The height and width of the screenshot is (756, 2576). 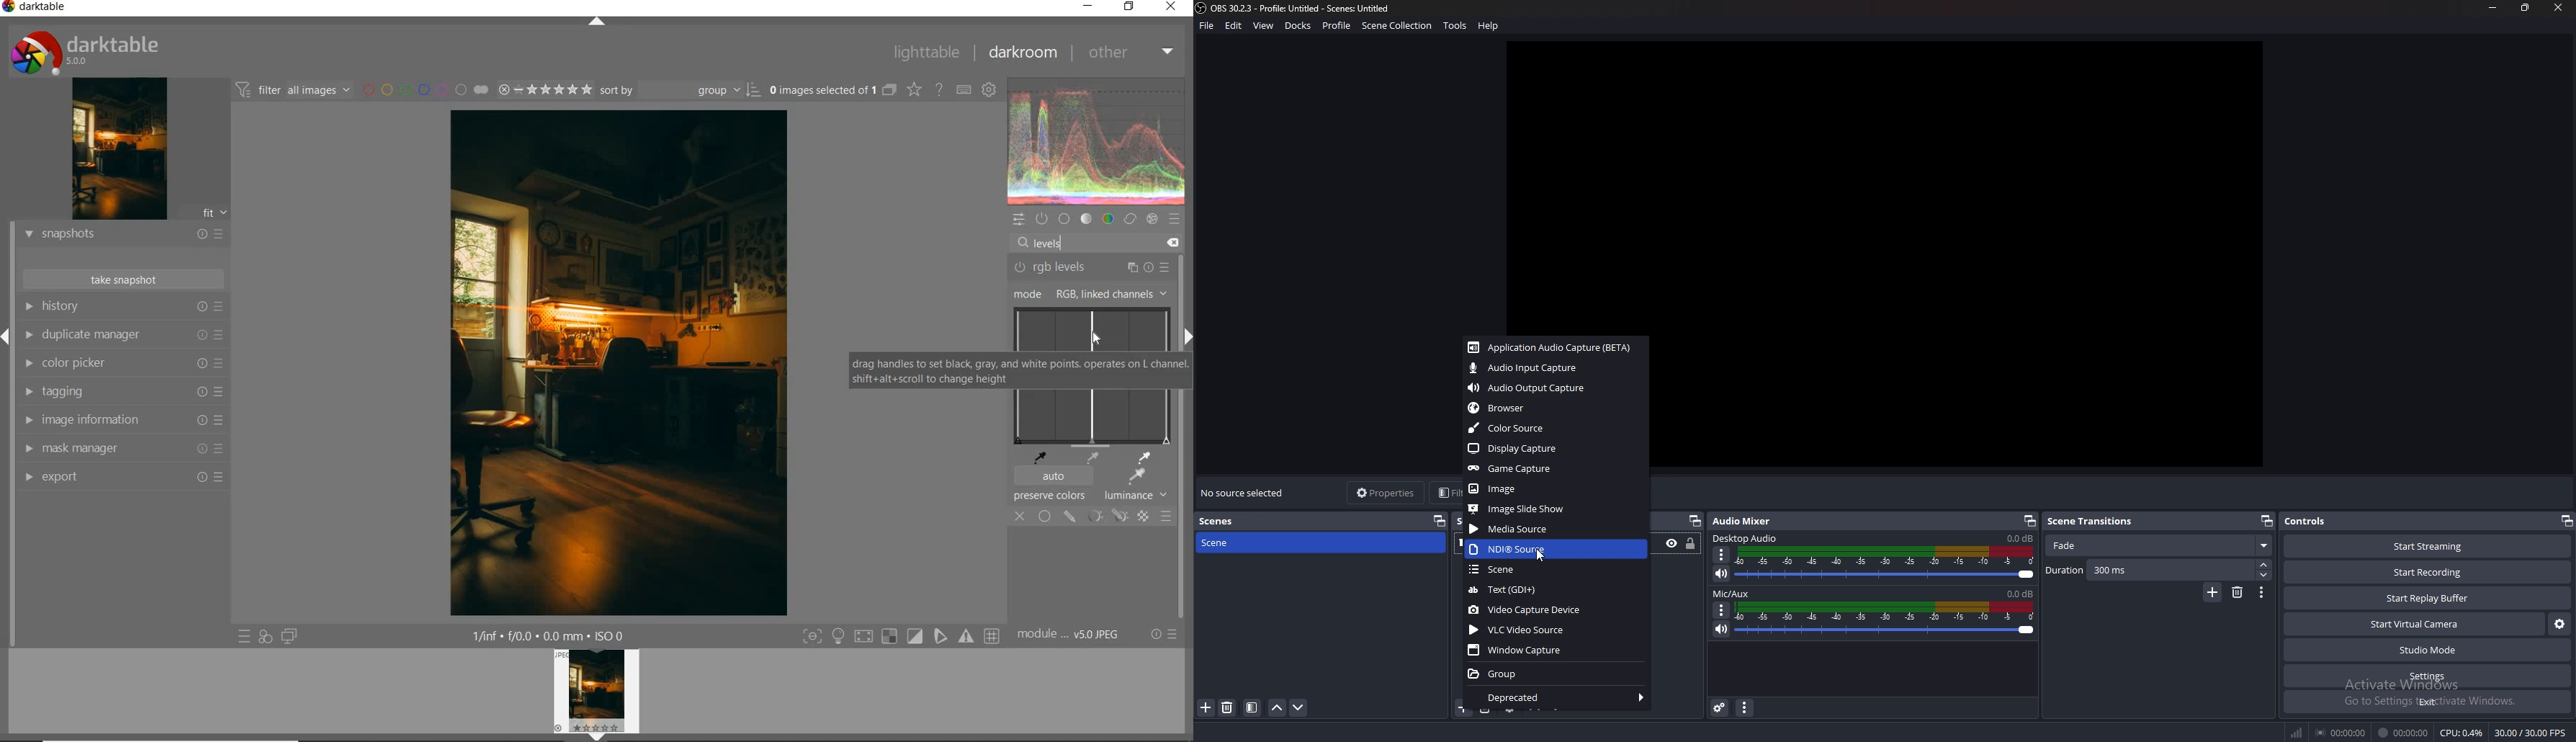 What do you see at coordinates (1265, 25) in the screenshot?
I see `view` at bounding box center [1265, 25].